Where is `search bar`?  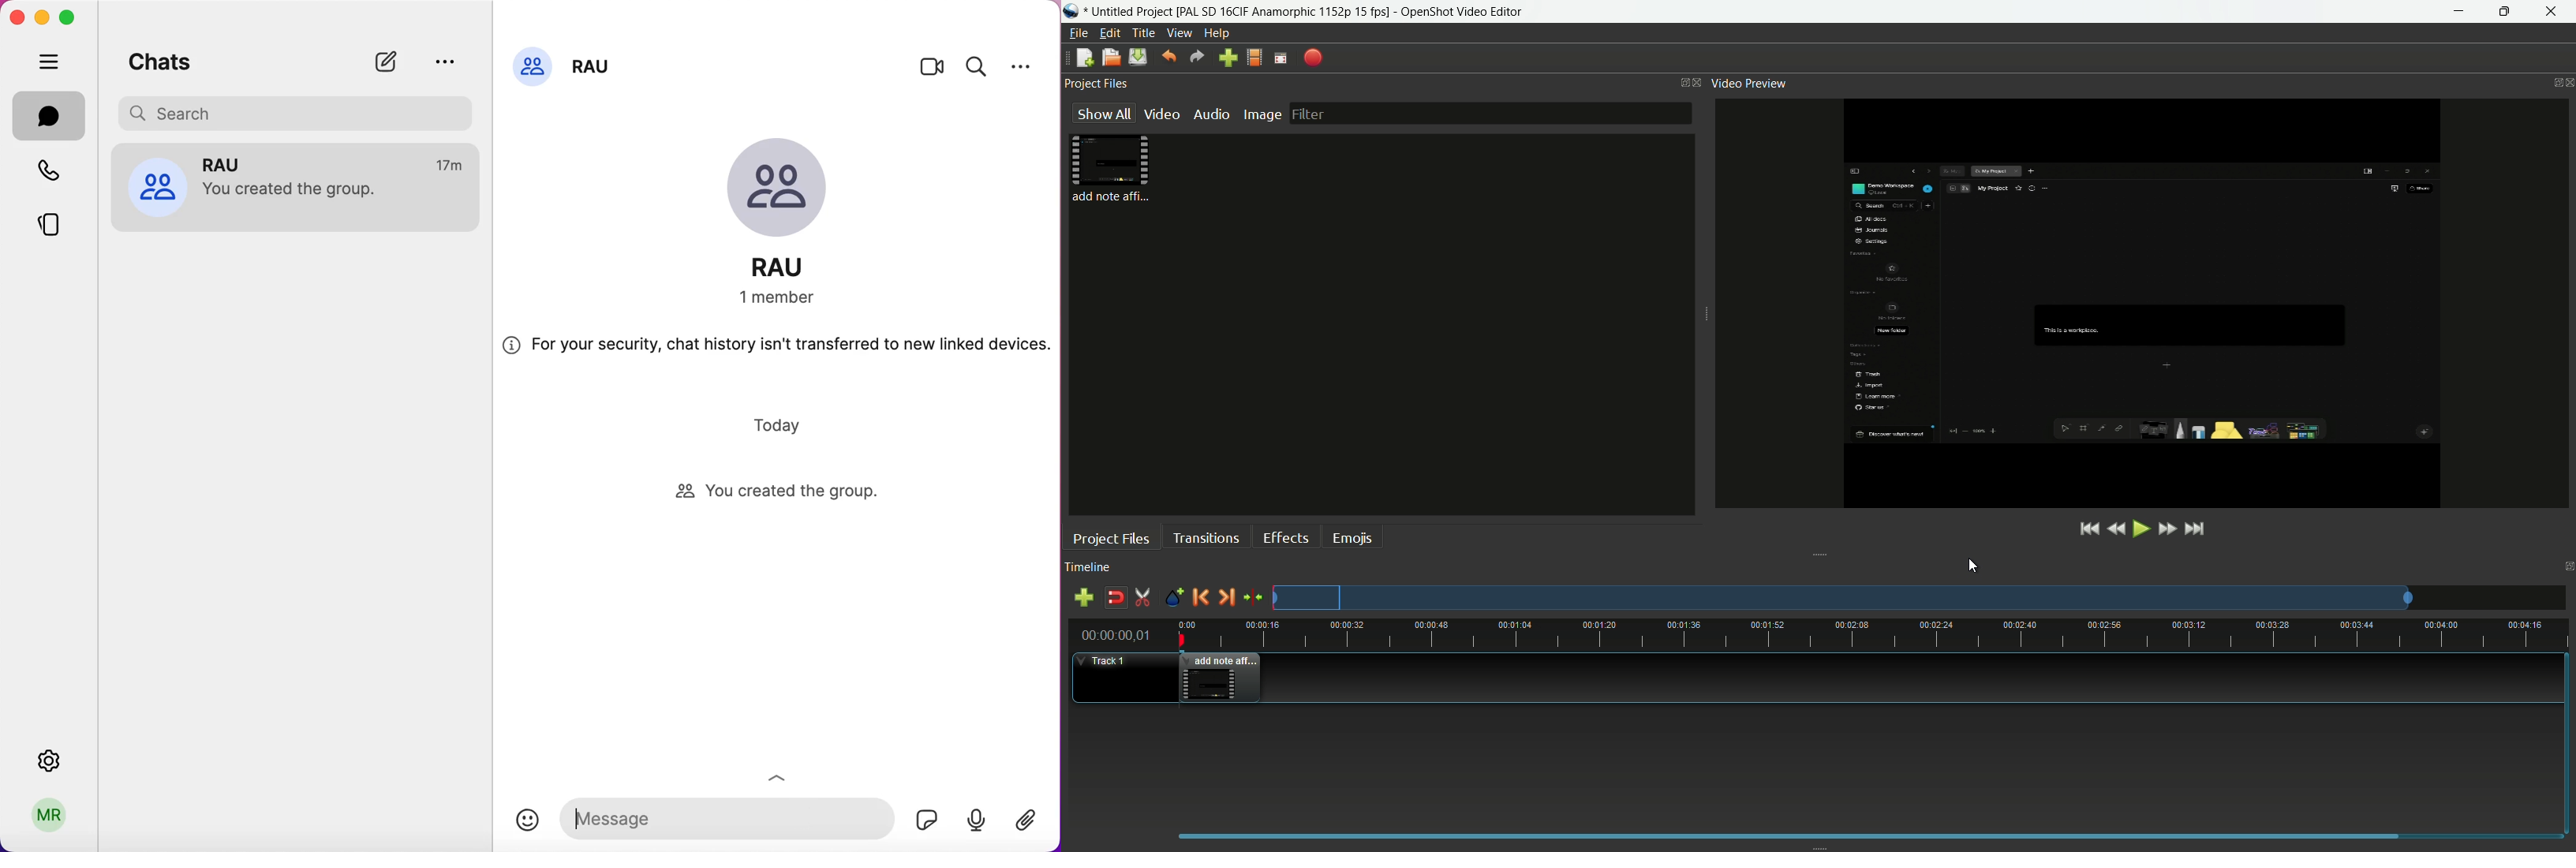
search bar is located at coordinates (300, 112).